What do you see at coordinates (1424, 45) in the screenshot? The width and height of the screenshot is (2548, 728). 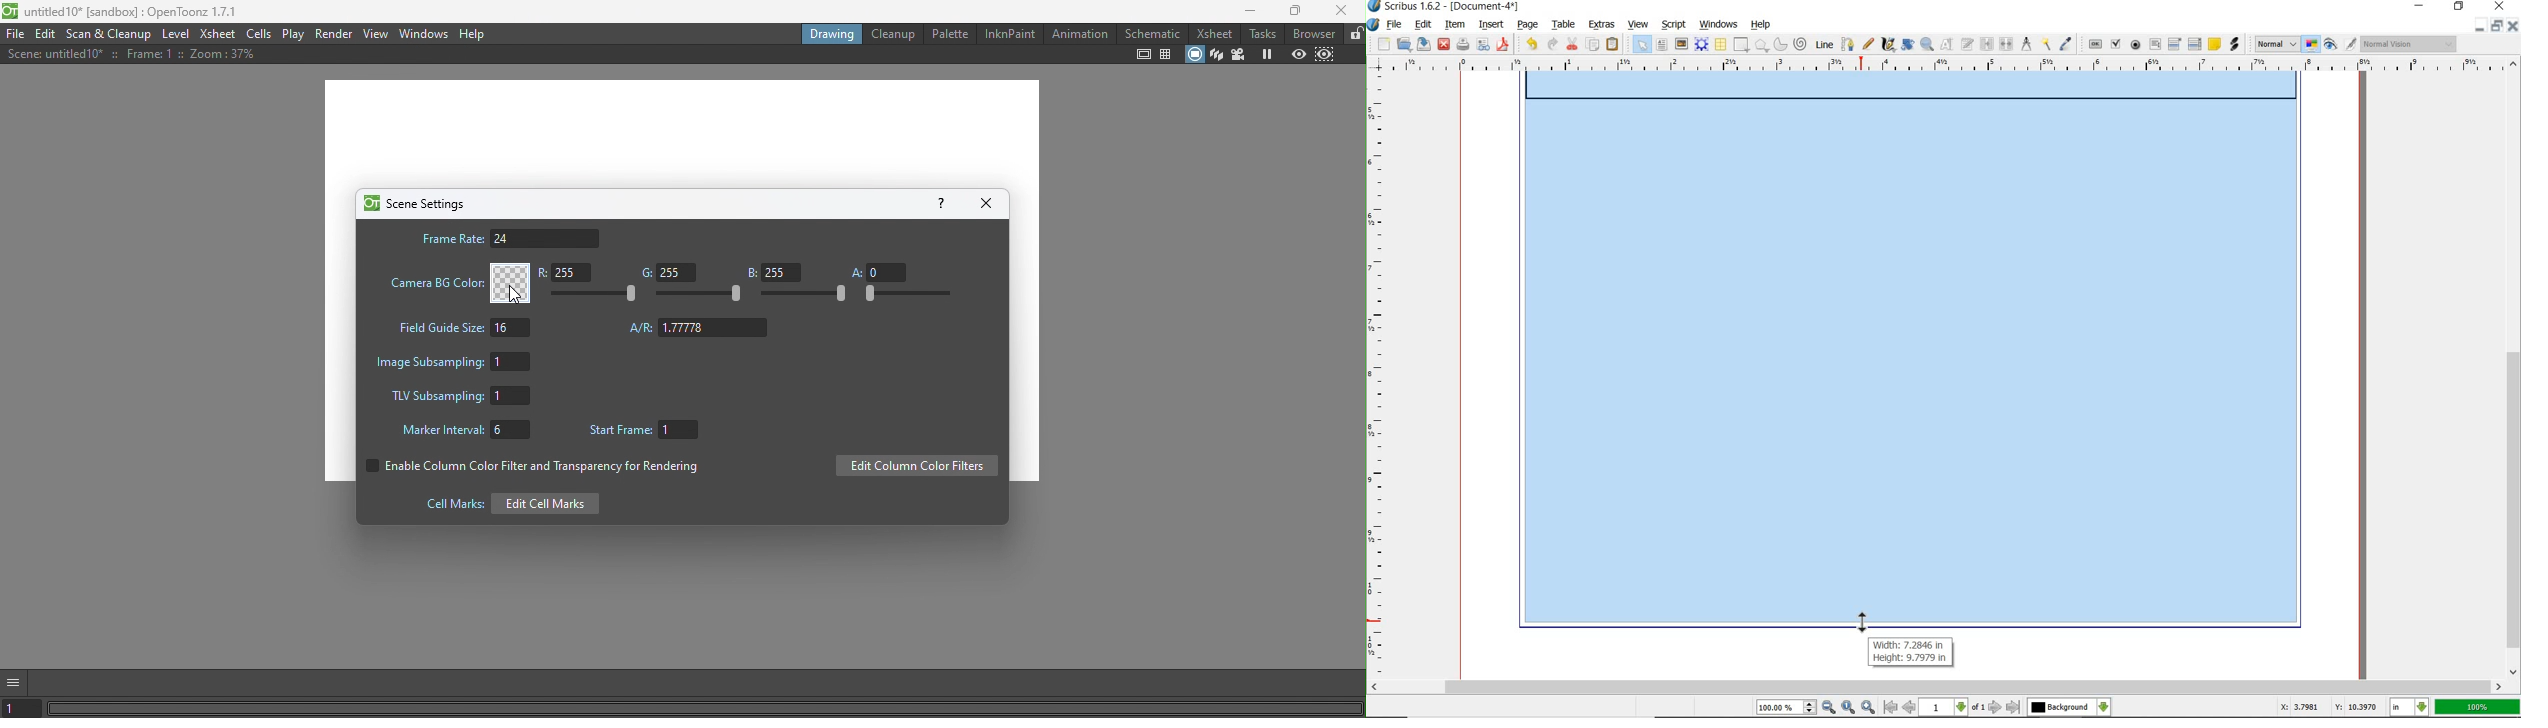 I see `save` at bounding box center [1424, 45].